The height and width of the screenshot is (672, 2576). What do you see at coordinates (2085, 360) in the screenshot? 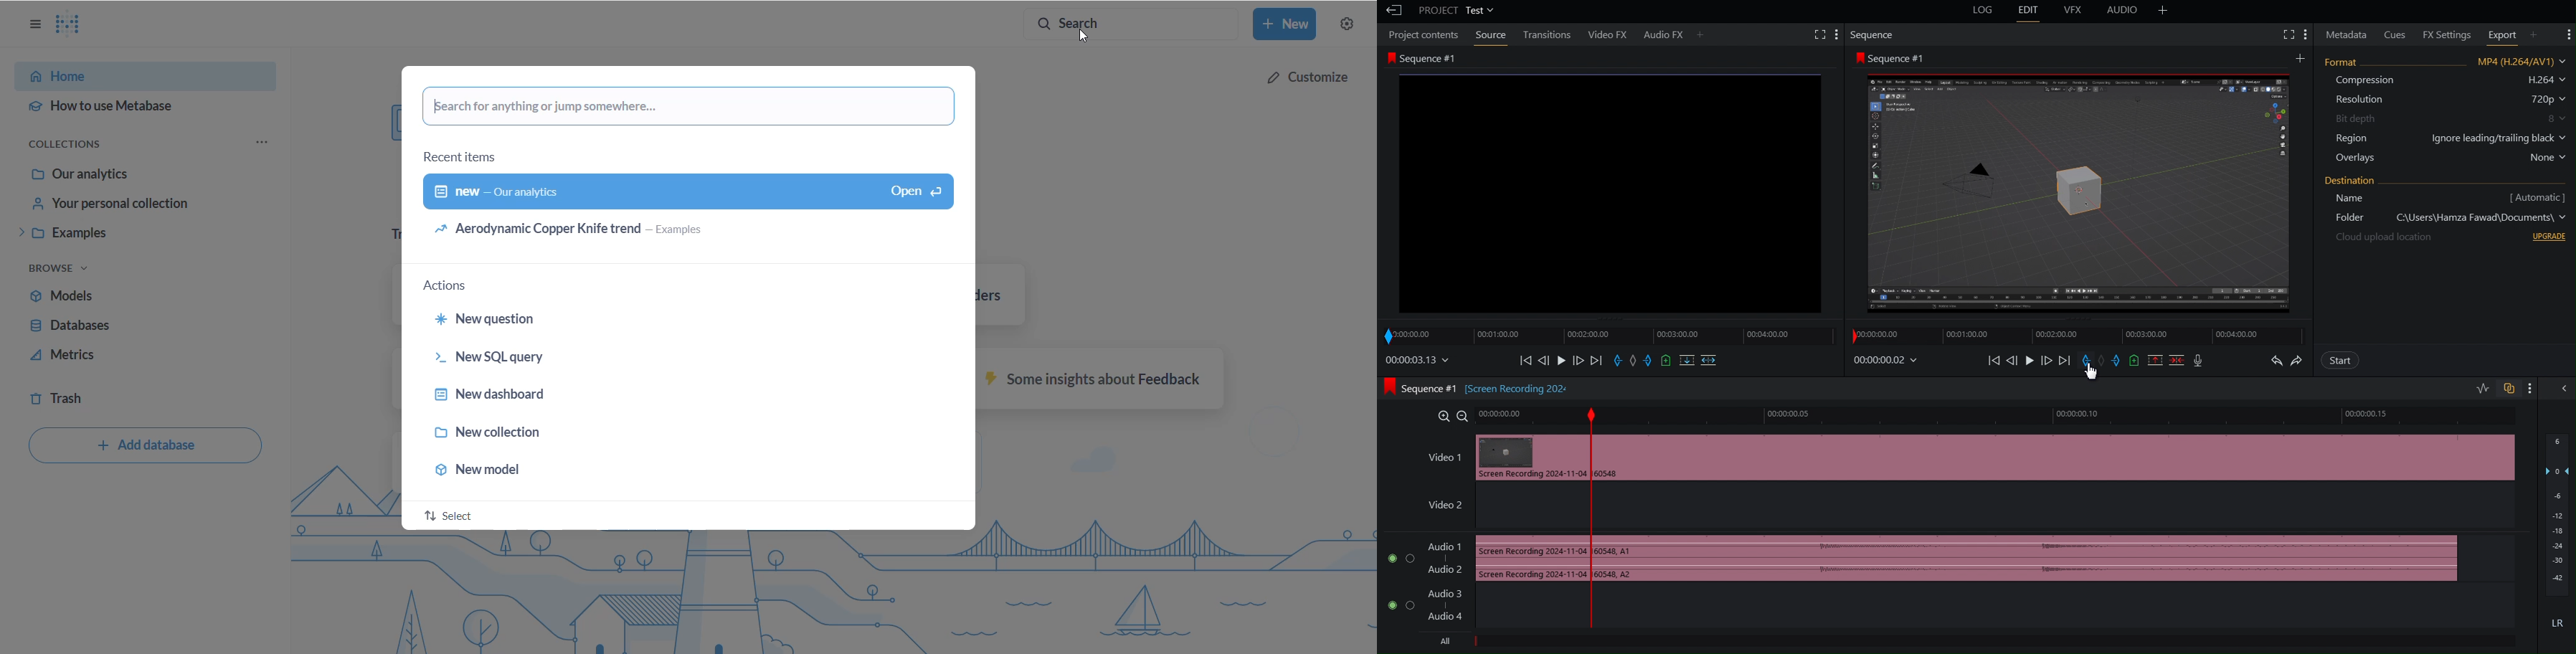
I see `Place Entry Marker` at bounding box center [2085, 360].